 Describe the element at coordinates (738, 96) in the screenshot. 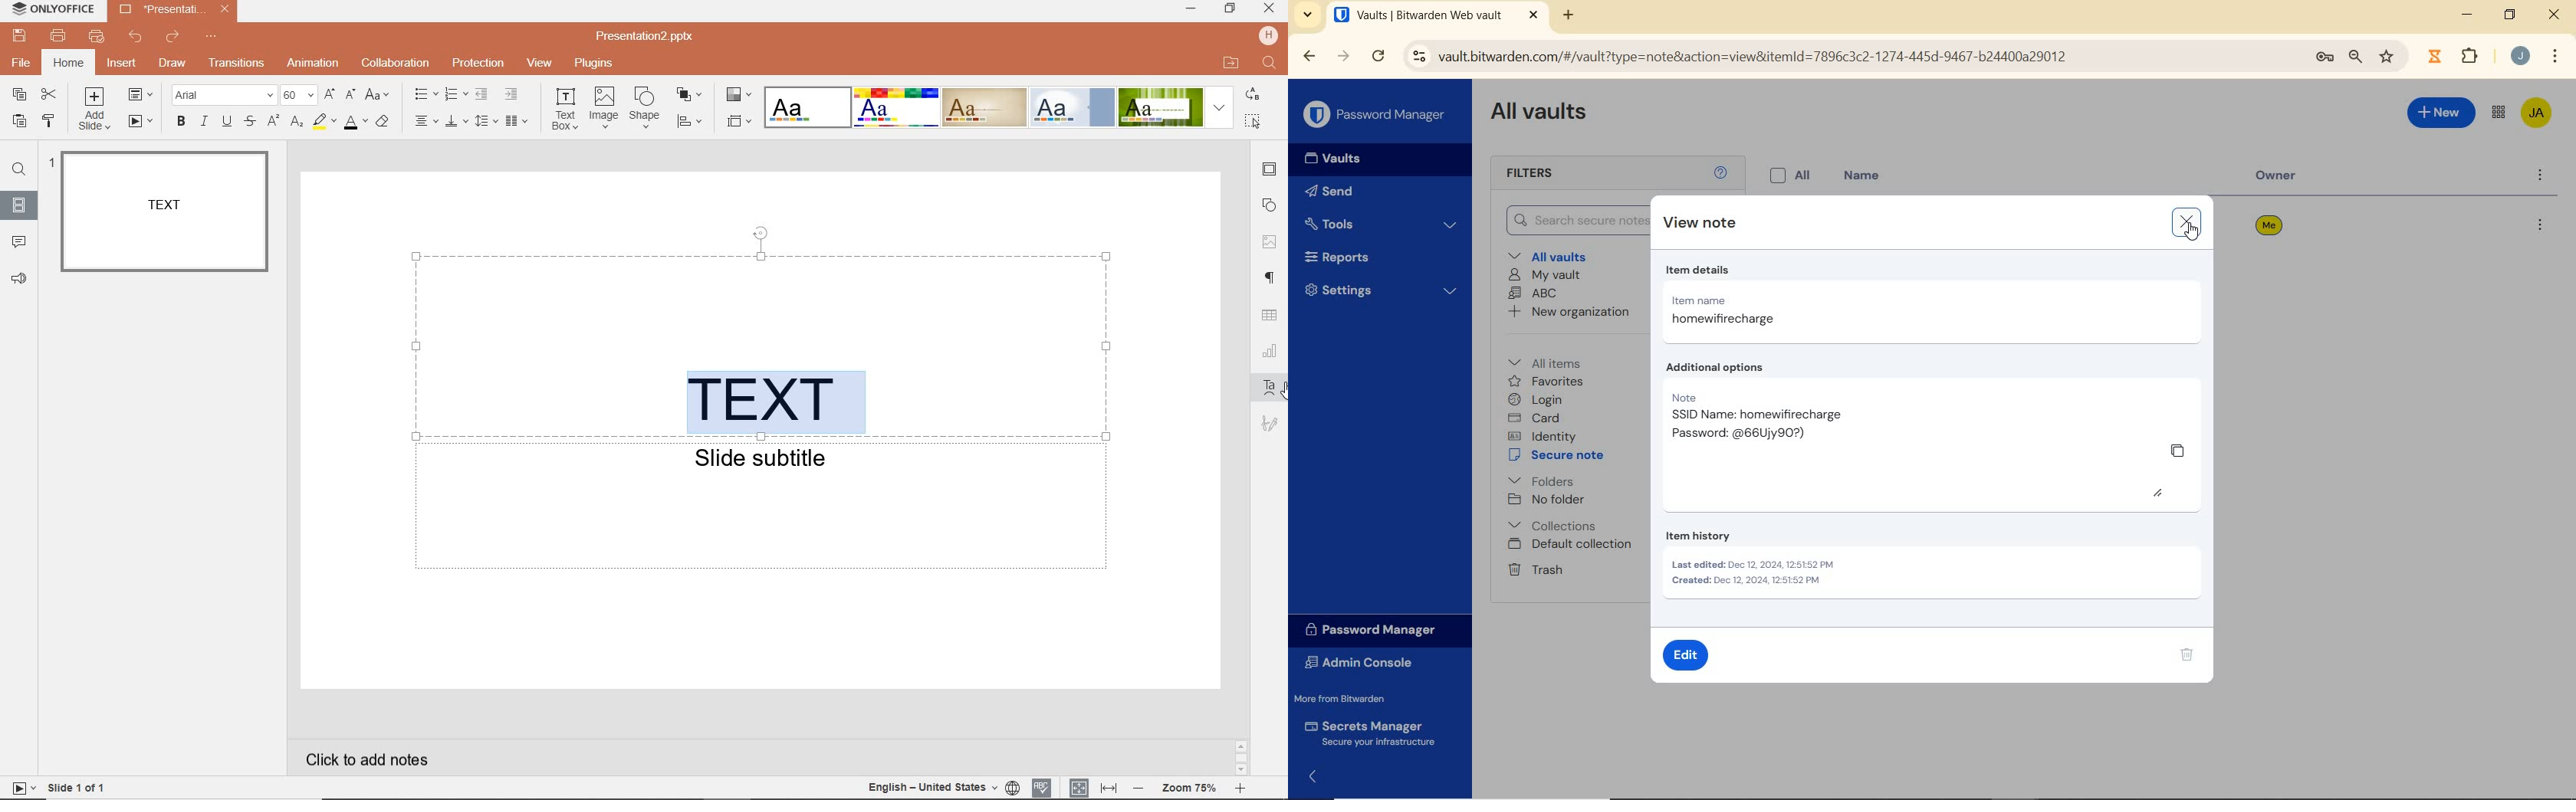

I see `CHANGE COLOR THEME` at that location.